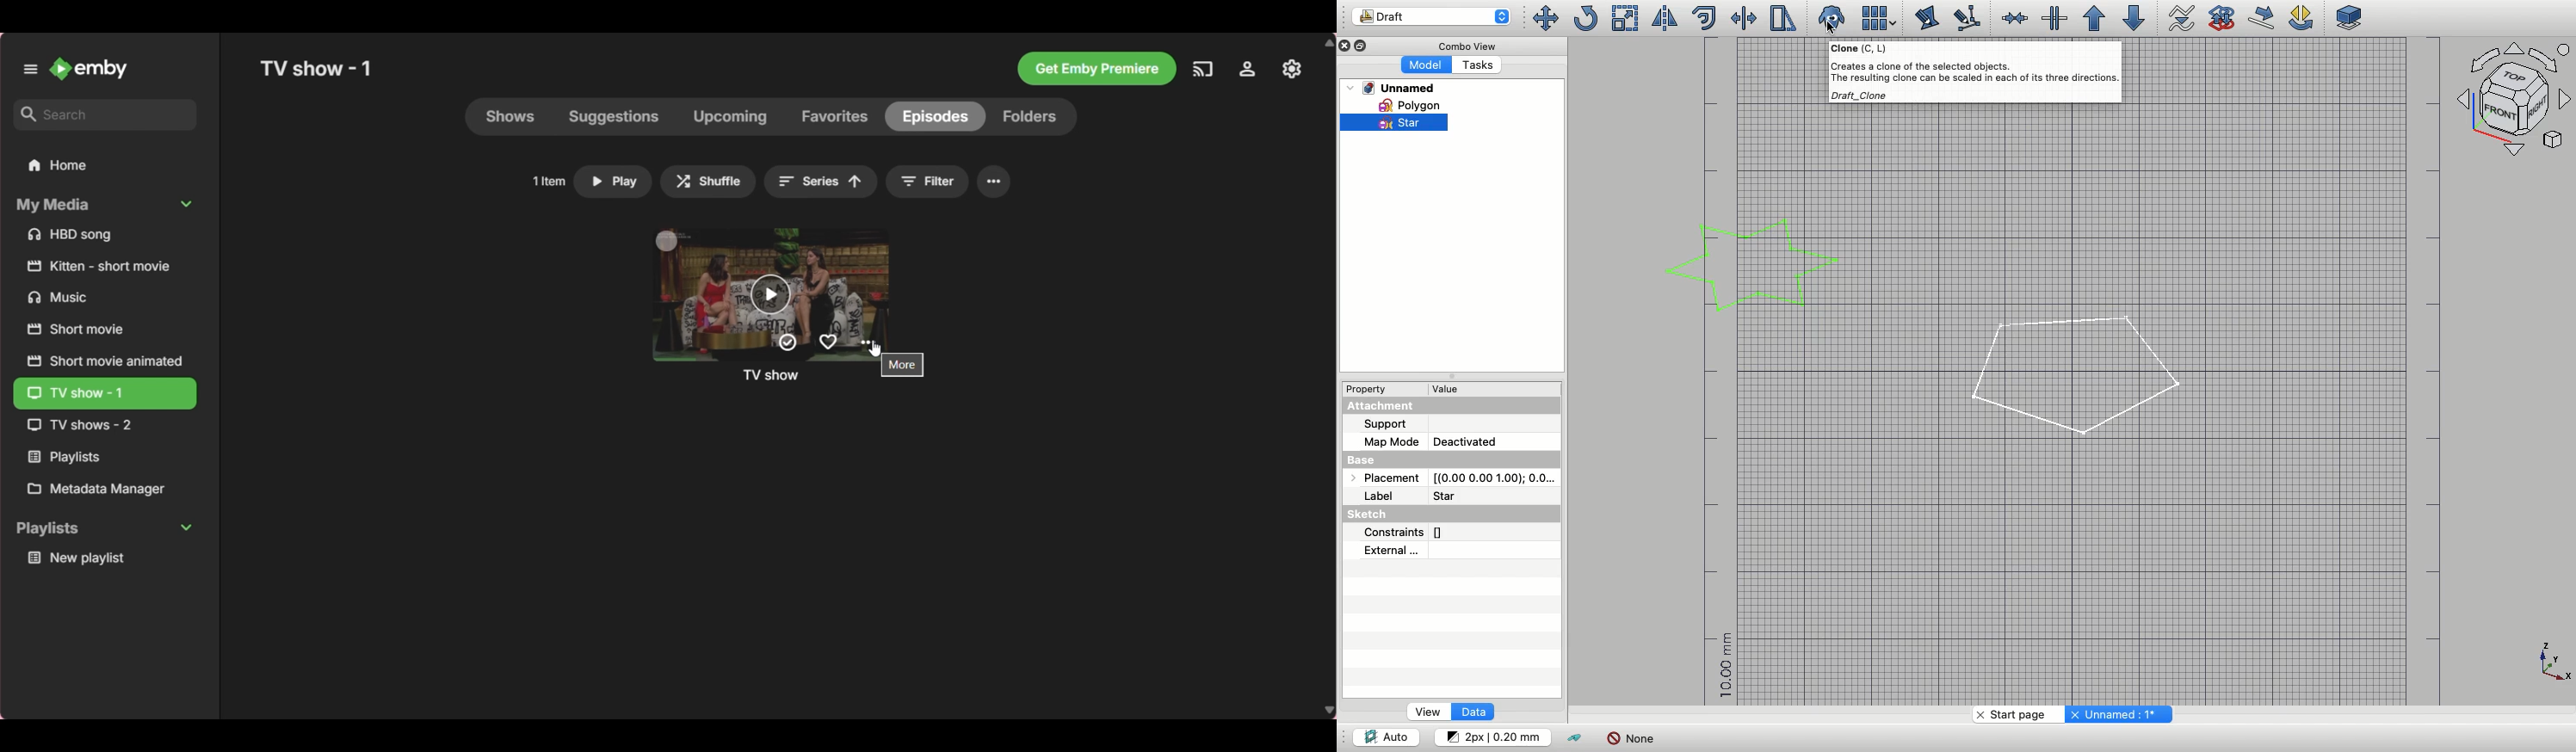  What do you see at coordinates (1475, 65) in the screenshot?
I see `Tasks` at bounding box center [1475, 65].